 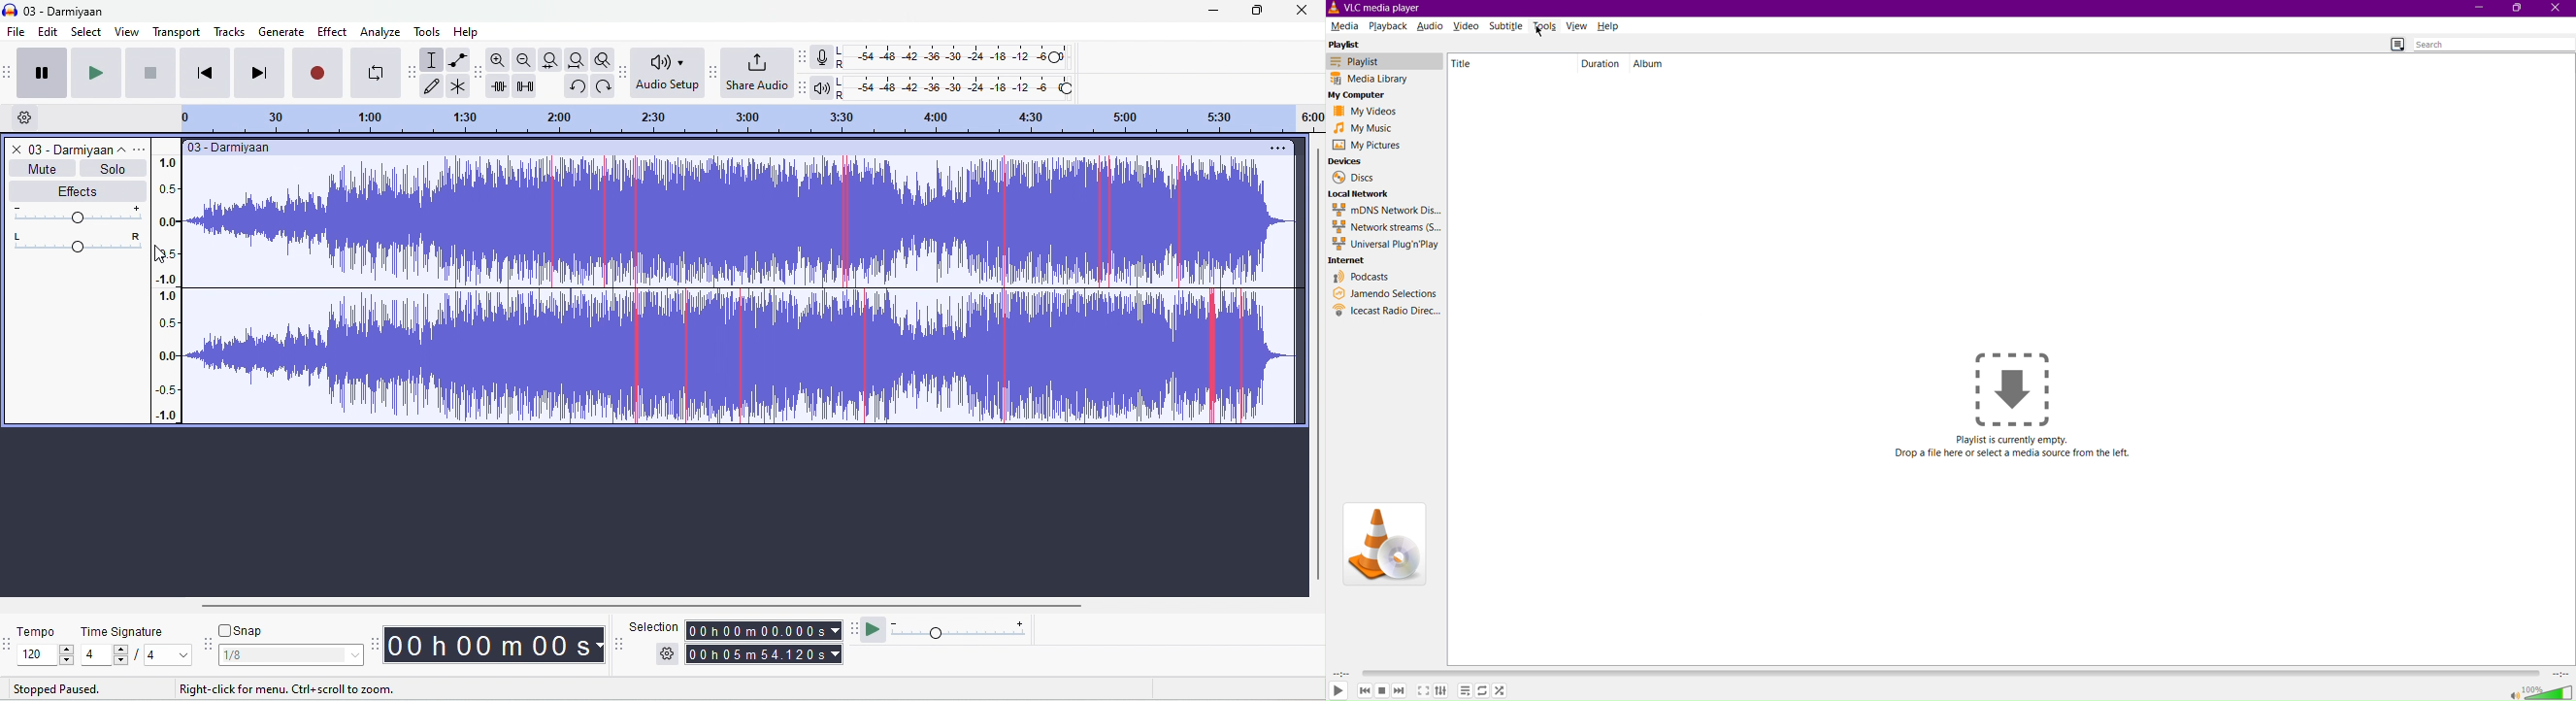 I want to click on zoom in, so click(x=500, y=61).